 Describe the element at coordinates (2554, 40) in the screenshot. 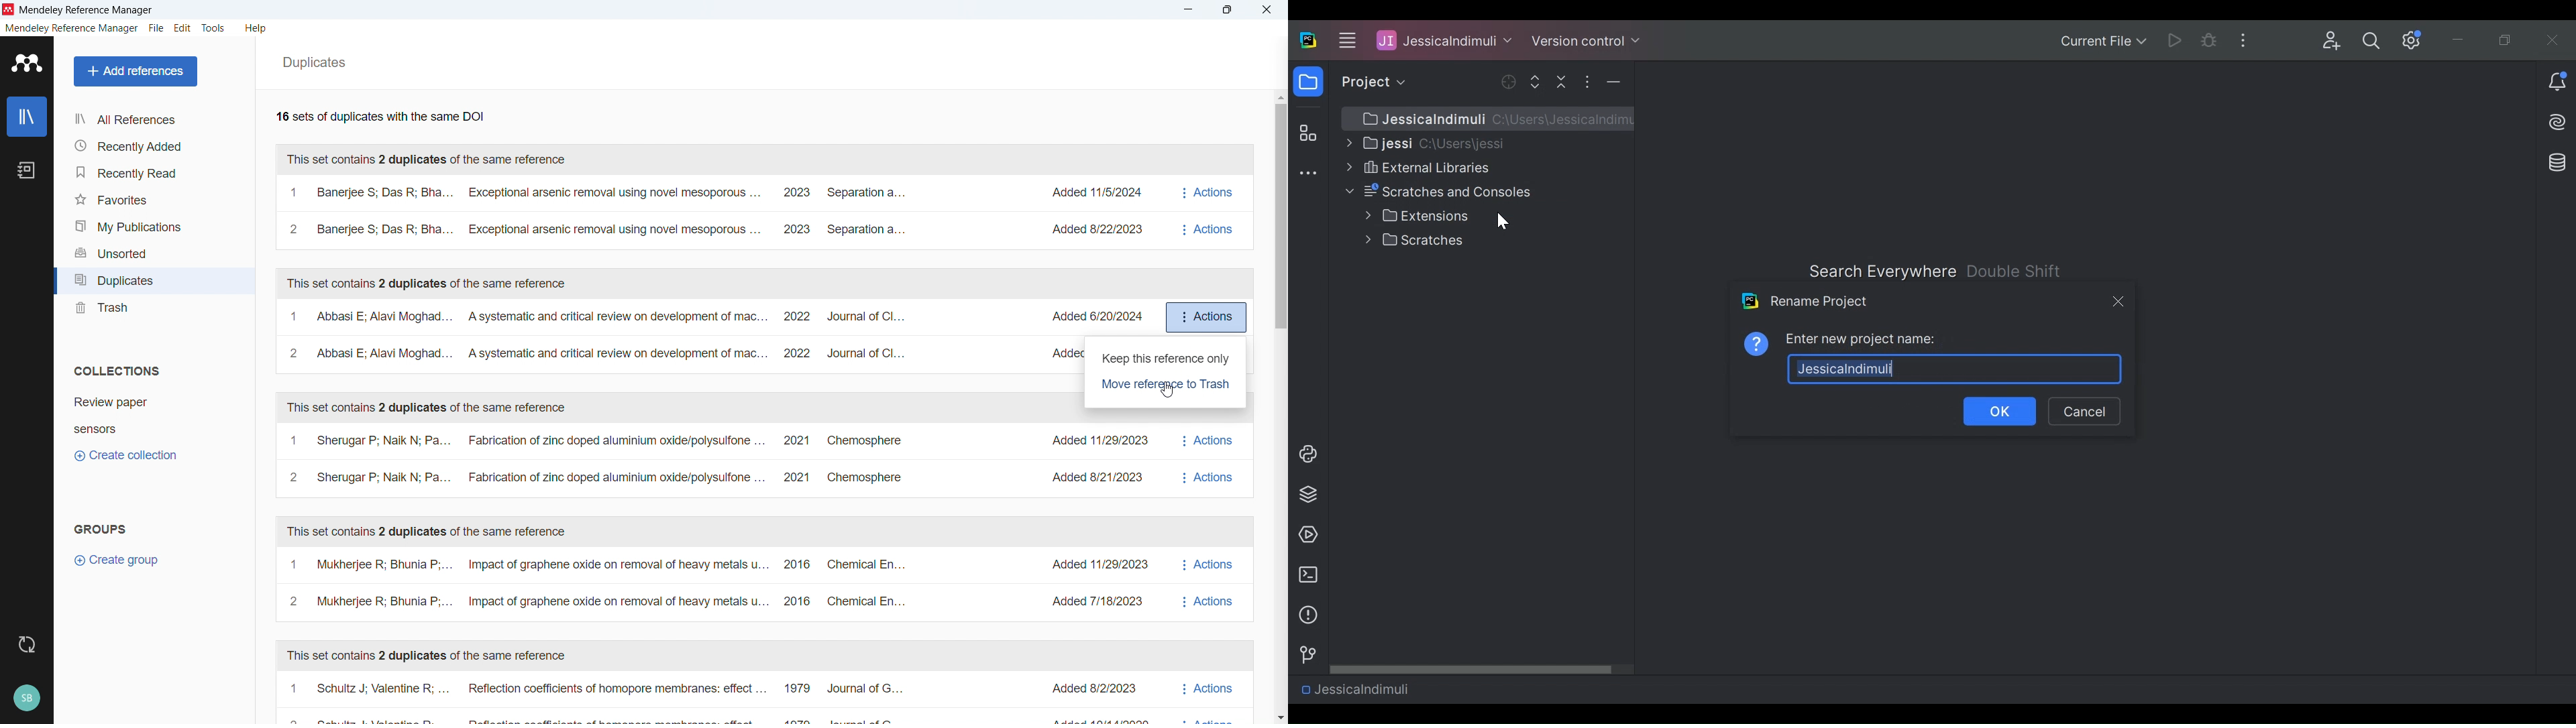

I see `Close` at that location.